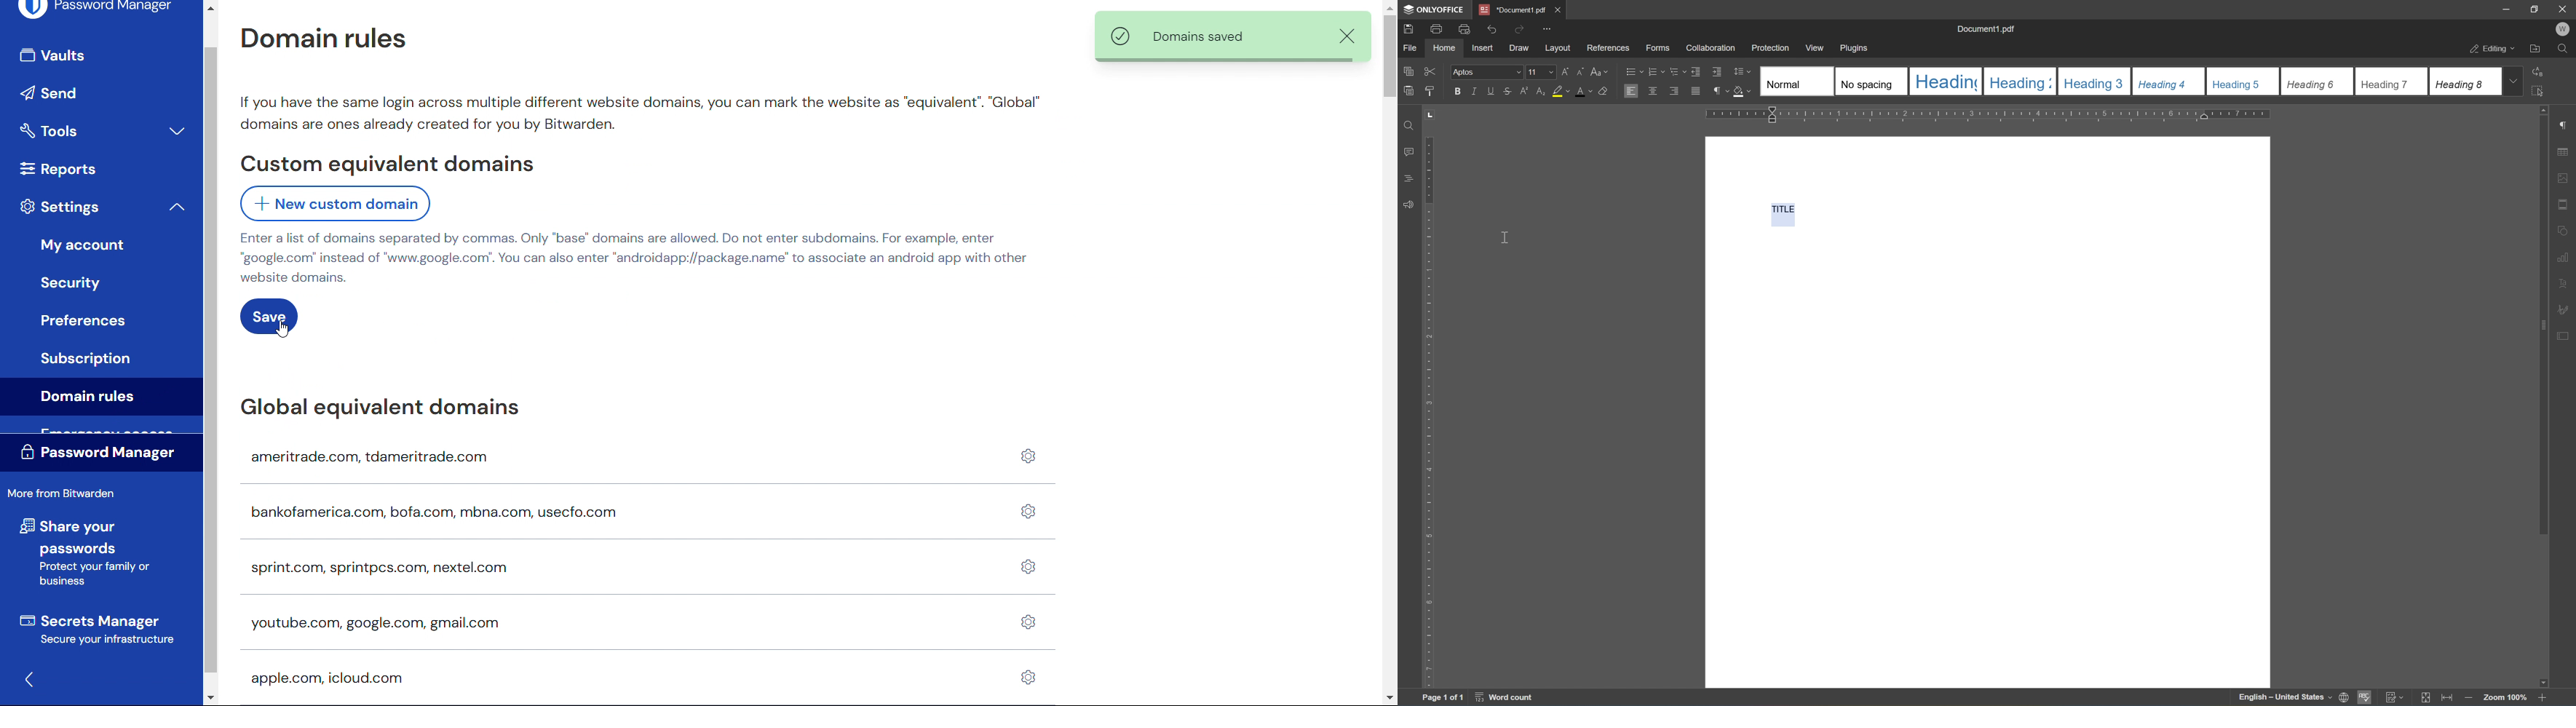 The image size is (2576, 728). I want to click on Scroll bar , so click(211, 362).